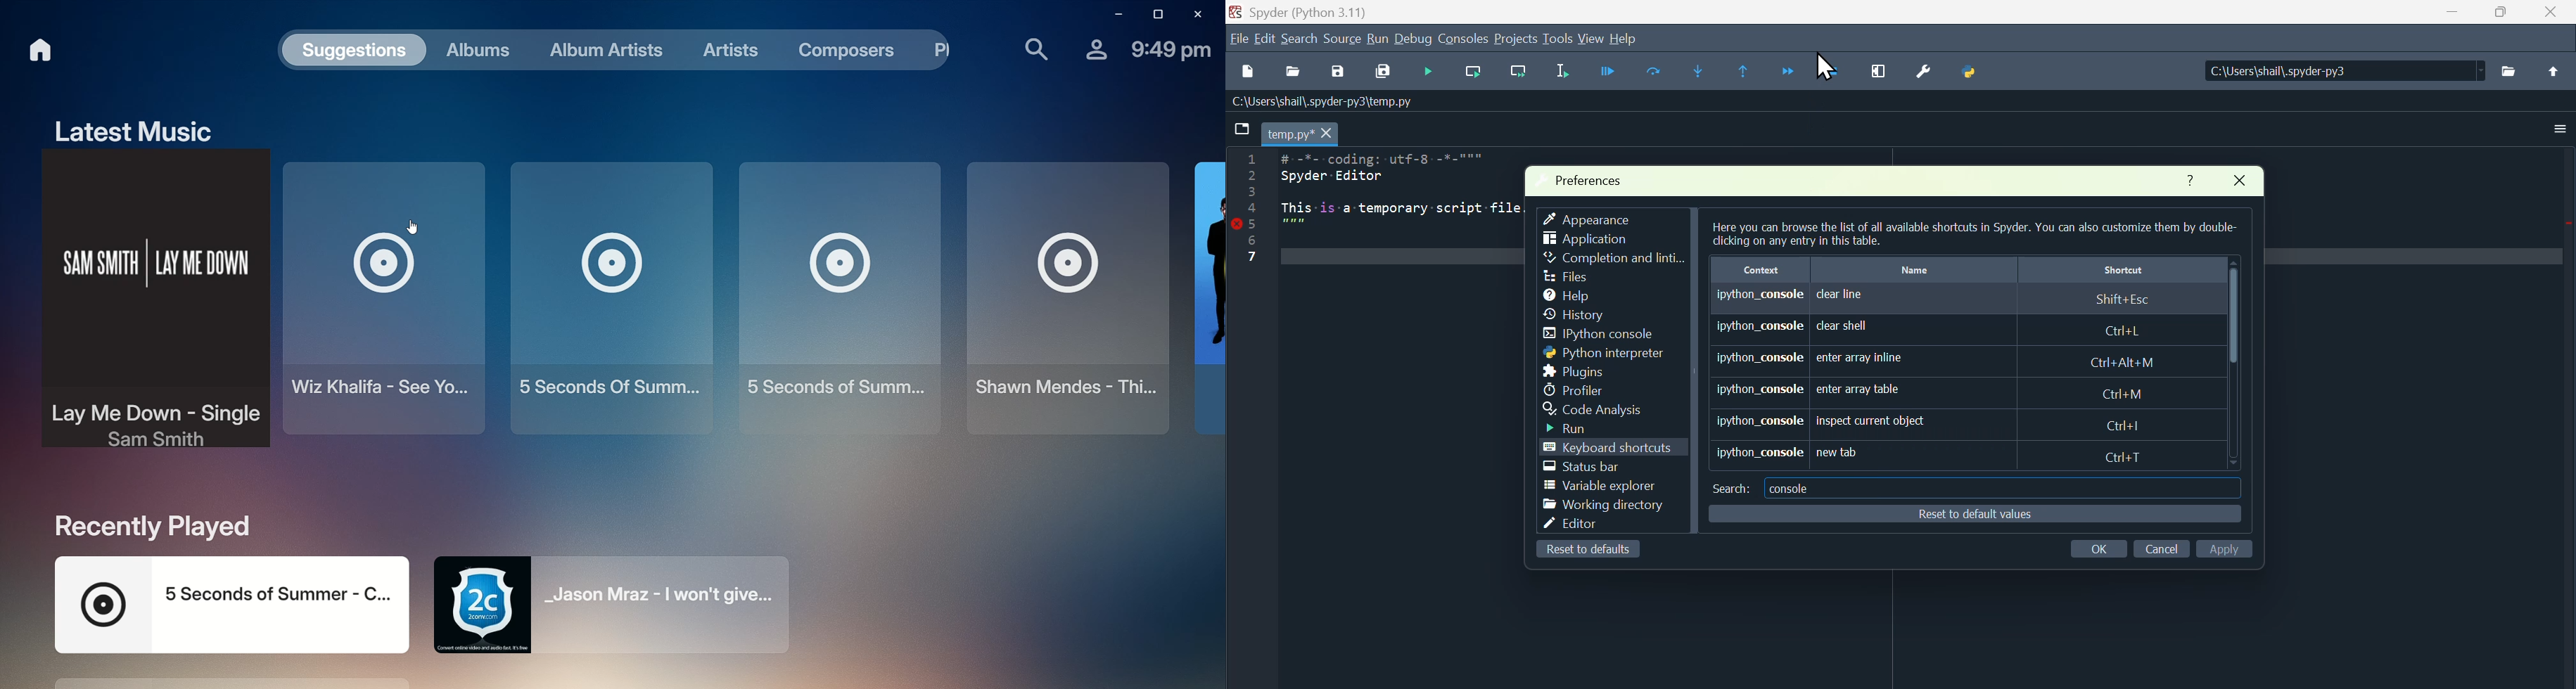 The height and width of the screenshot is (700, 2576). What do you see at coordinates (2447, 17) in the screenshot?
I see `minimise` at bounding box center [2447, 17].